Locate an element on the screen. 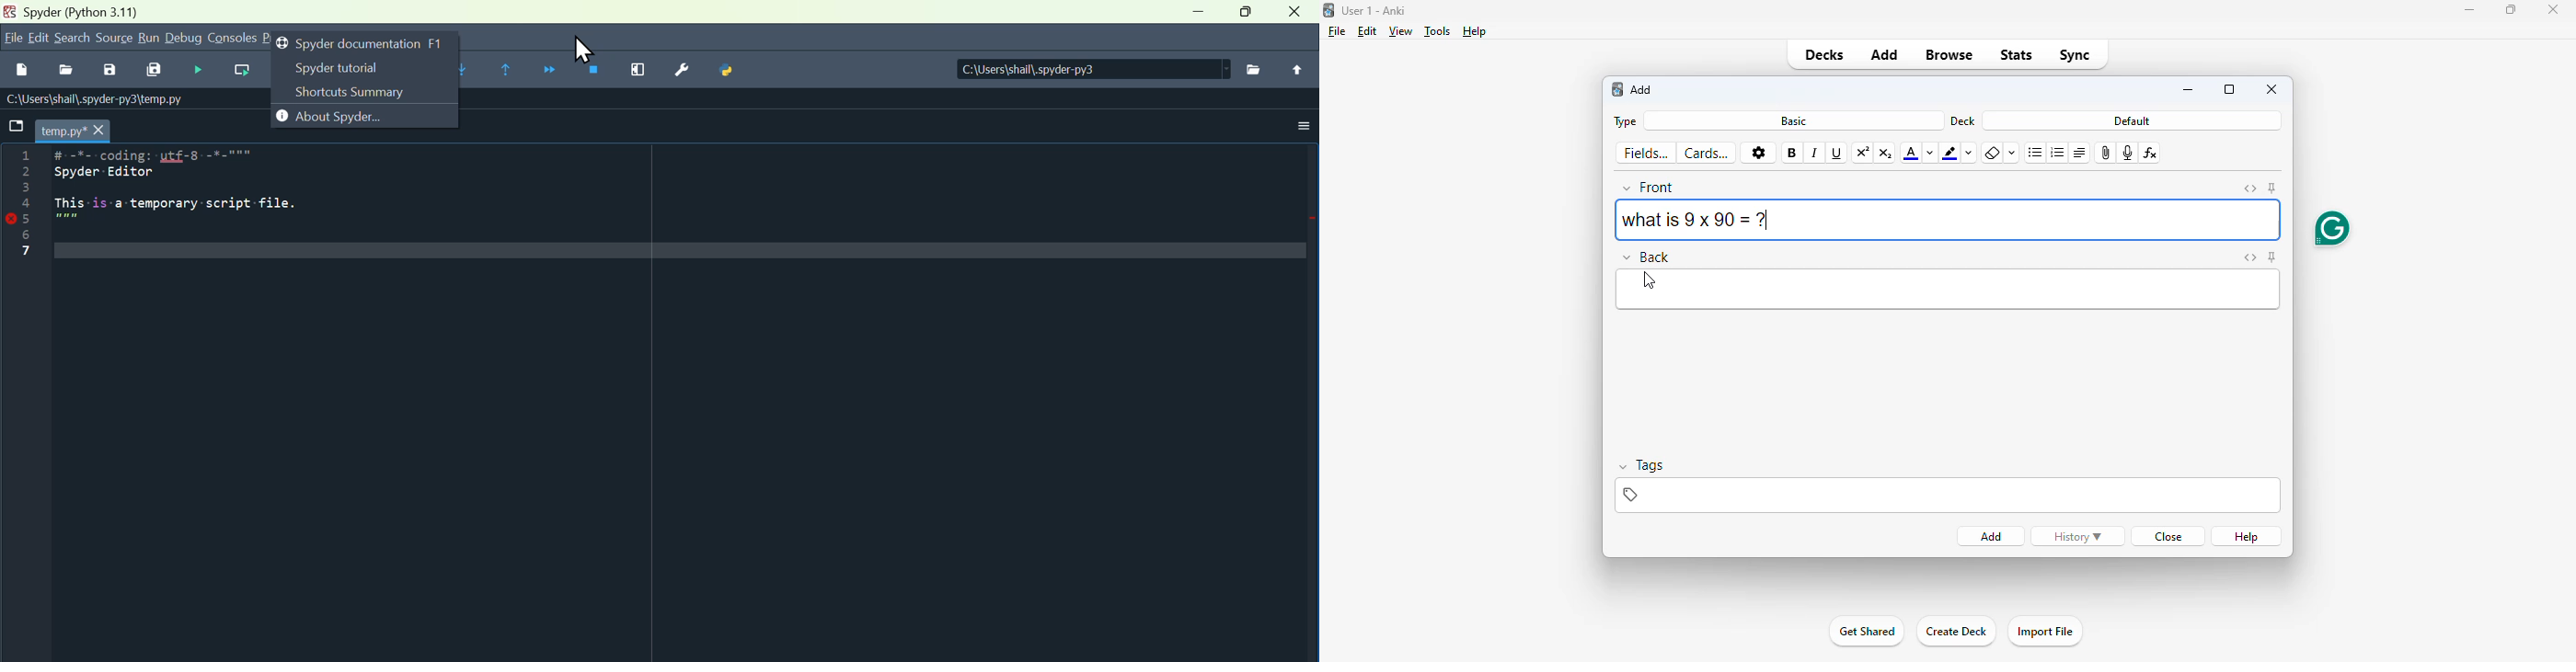 This screenshot has height=672, width=2576. back is located at coordinates (1648, 257).